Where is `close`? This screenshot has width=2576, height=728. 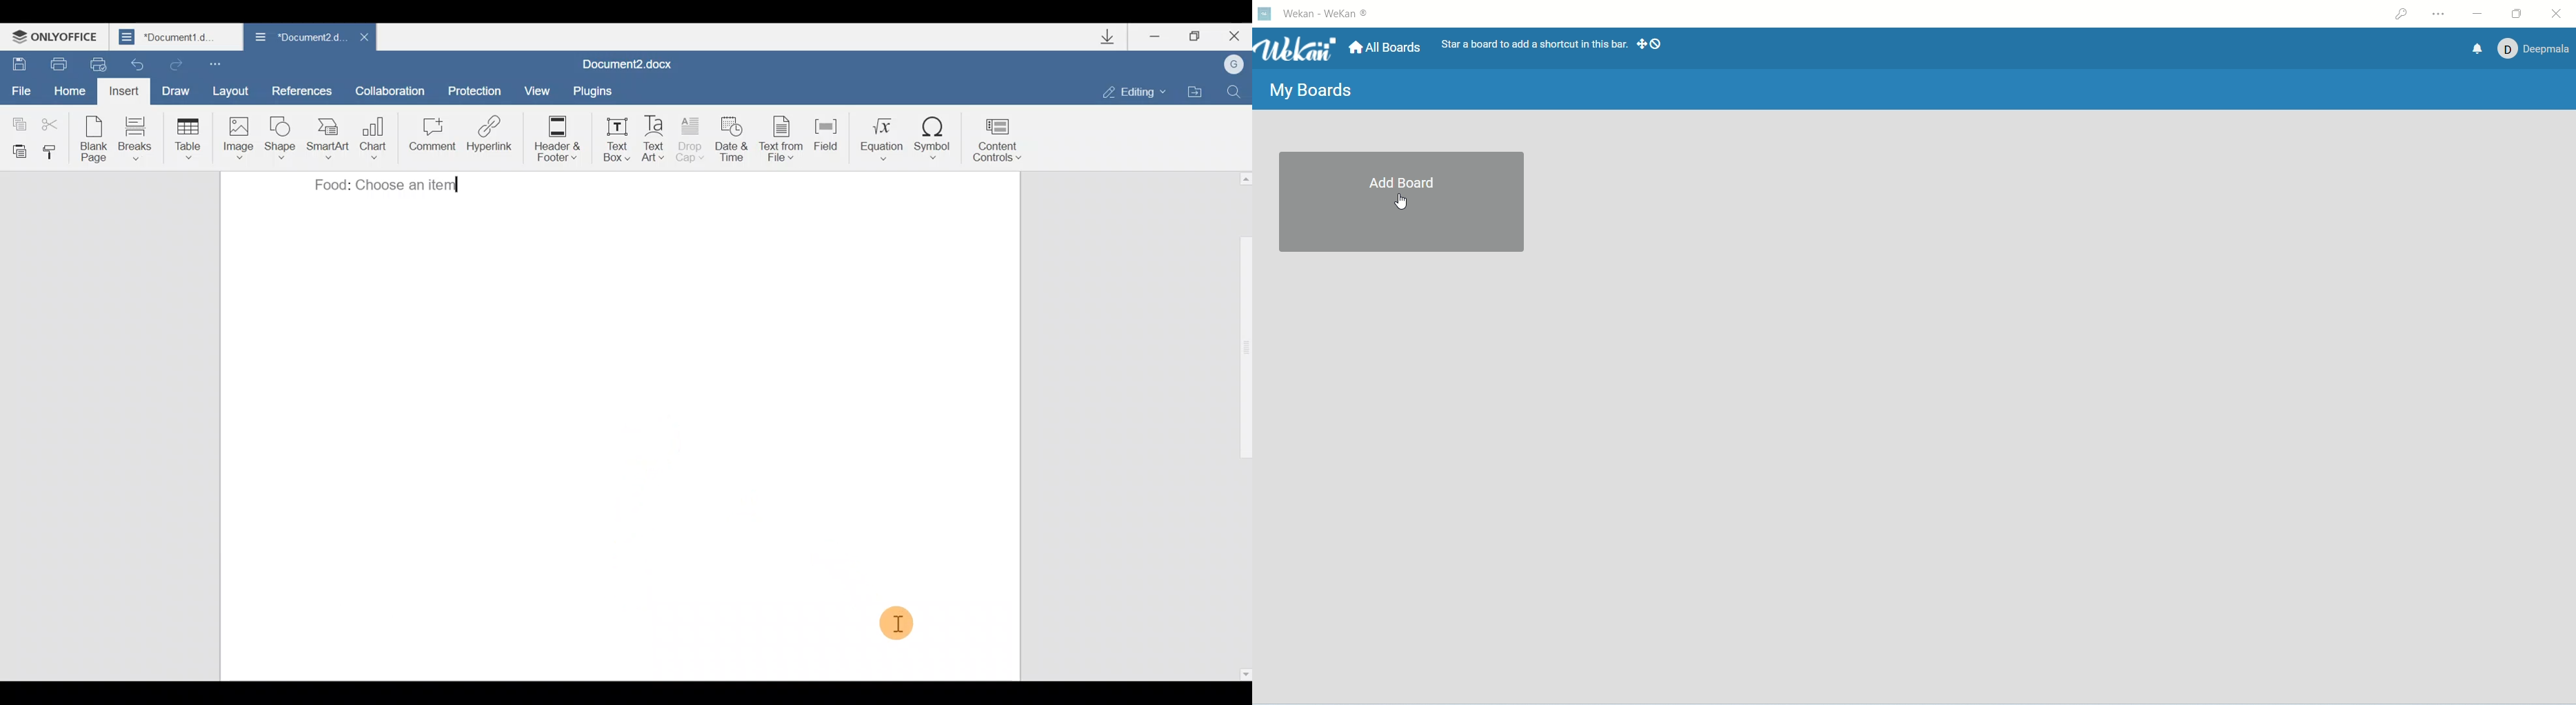
close is located at coordinates (2557, 15).